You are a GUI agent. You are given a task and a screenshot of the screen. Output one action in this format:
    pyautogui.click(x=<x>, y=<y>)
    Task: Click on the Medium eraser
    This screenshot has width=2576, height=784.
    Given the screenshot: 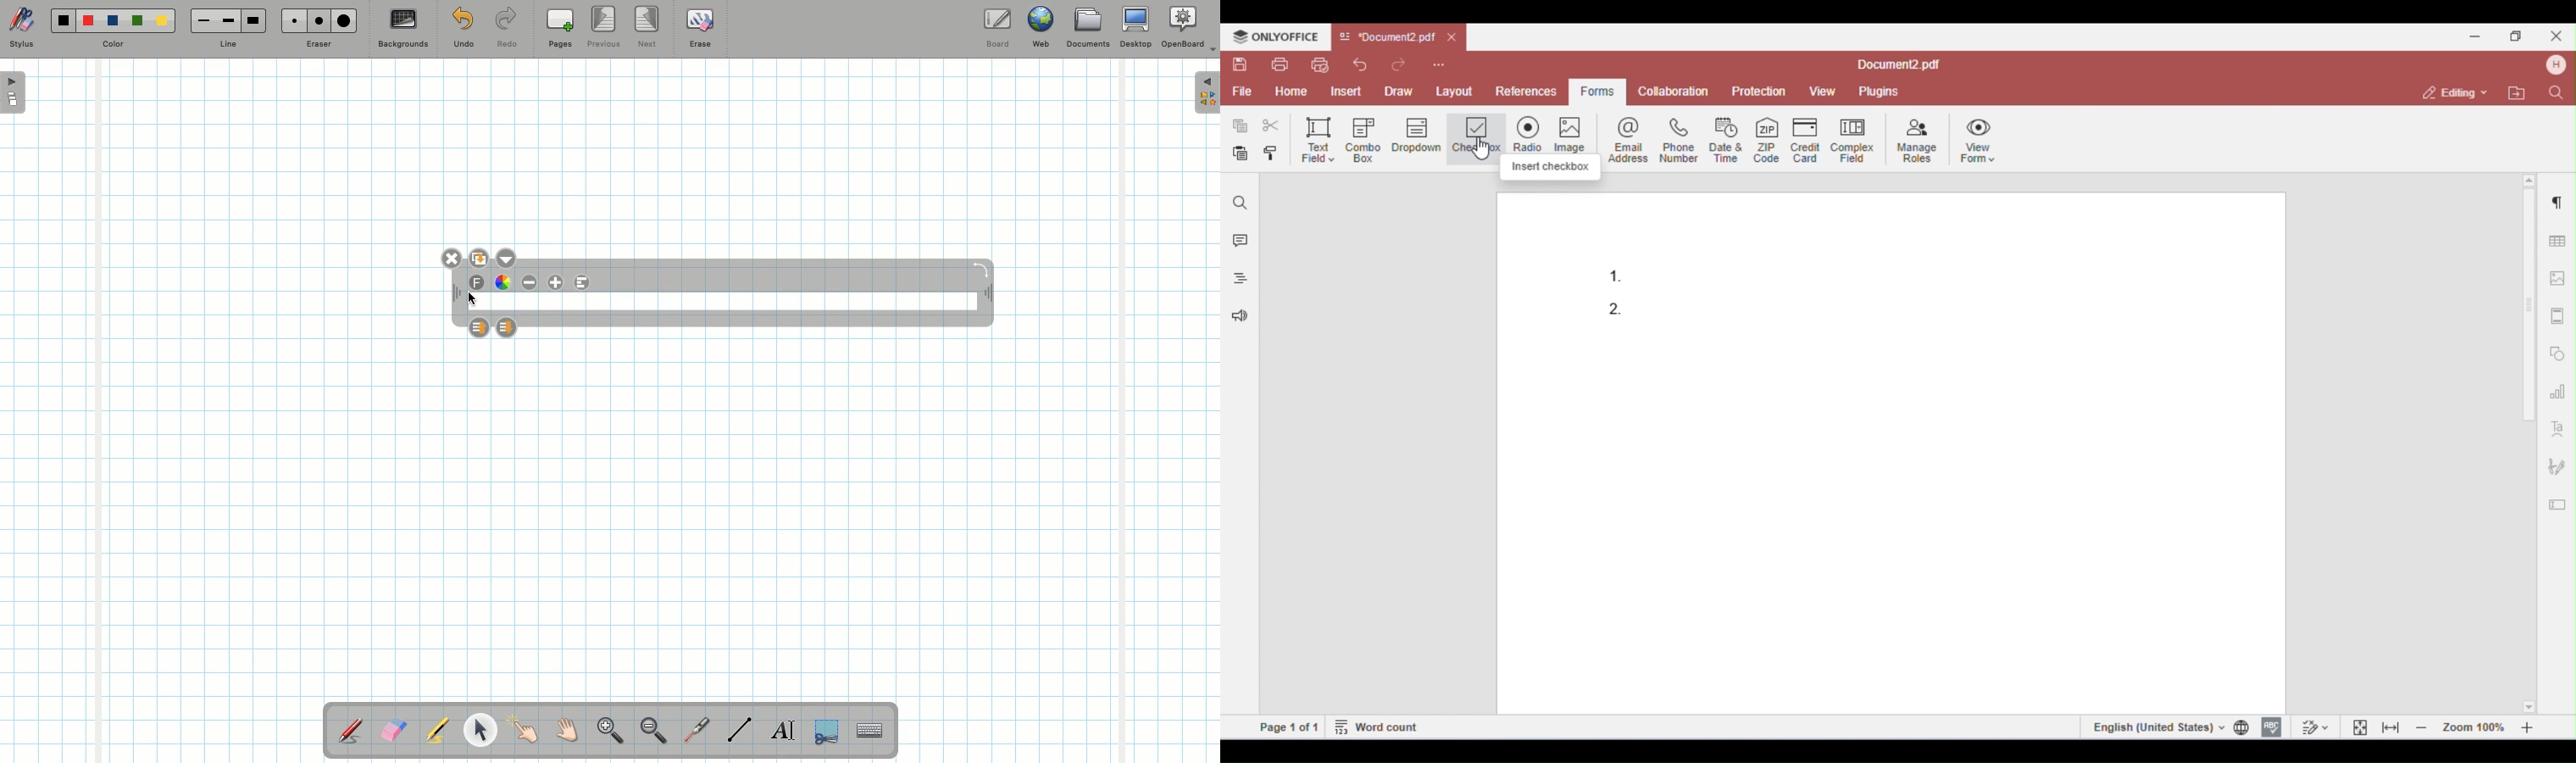 What is the action you would take?
    pyautogui.click(x=316, y=20)
    